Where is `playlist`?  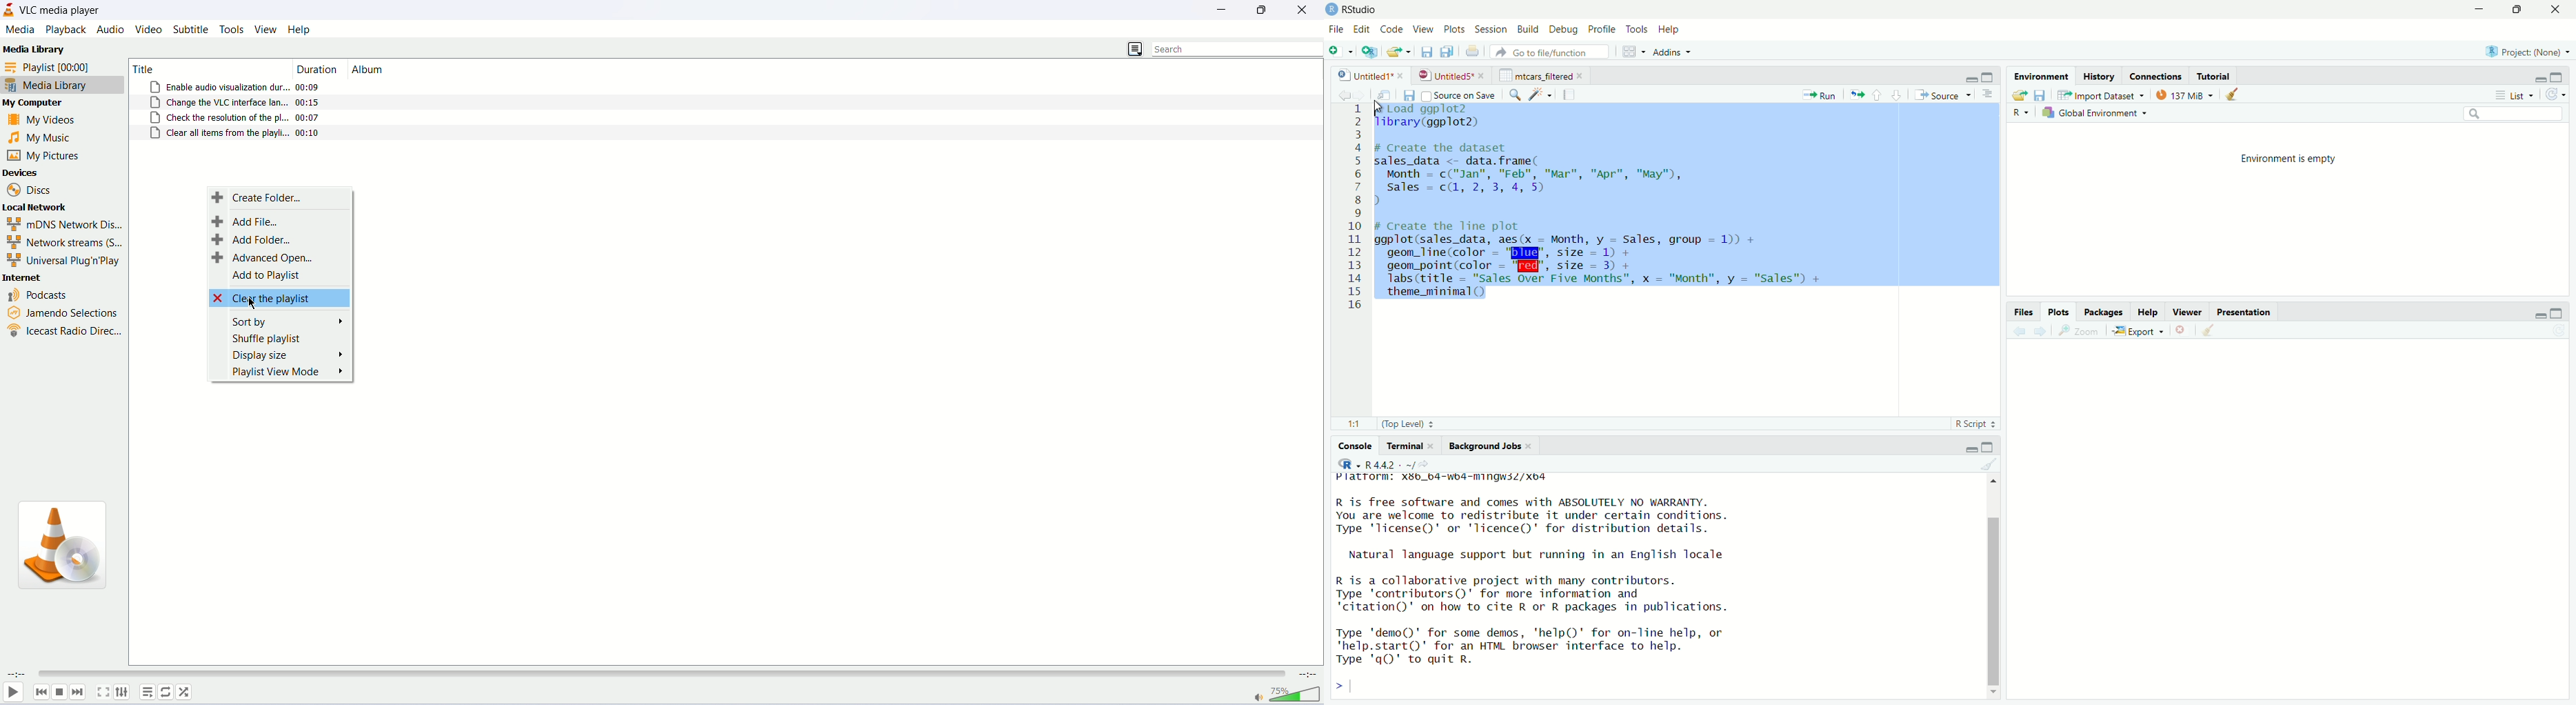 playlist is located at coordinates (146, 691).